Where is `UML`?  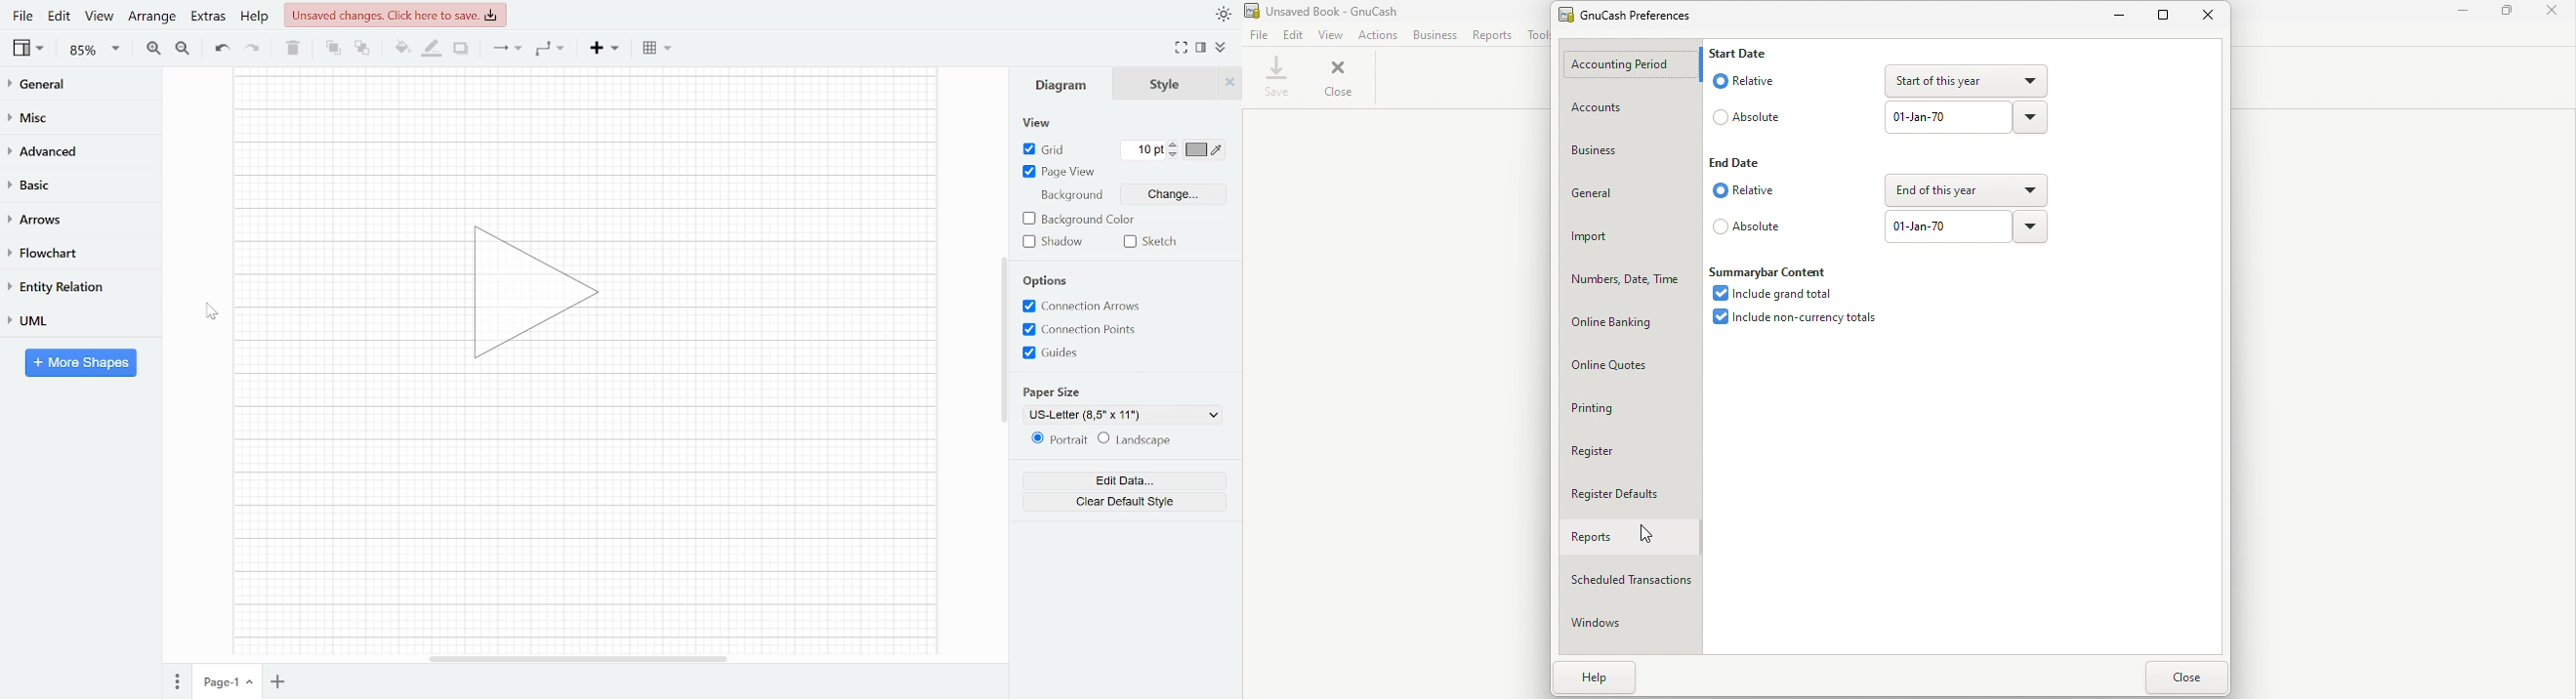
UML is located at coordinates (72, 320).